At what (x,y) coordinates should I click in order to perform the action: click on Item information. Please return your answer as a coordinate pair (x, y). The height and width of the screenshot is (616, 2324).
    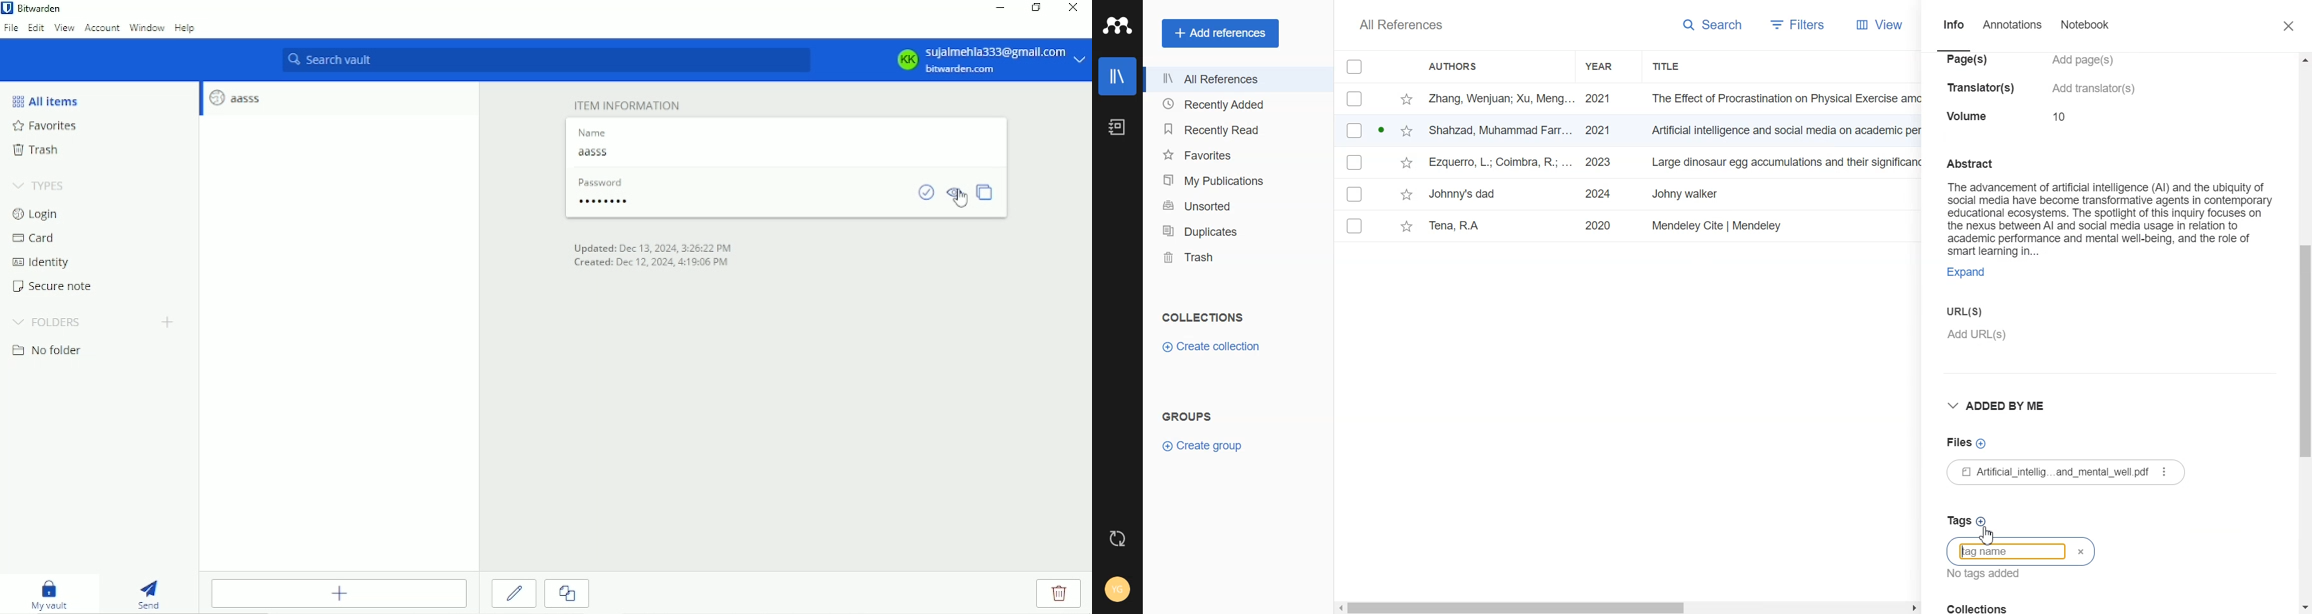
    Looking at the image, I should click on (626, 102).